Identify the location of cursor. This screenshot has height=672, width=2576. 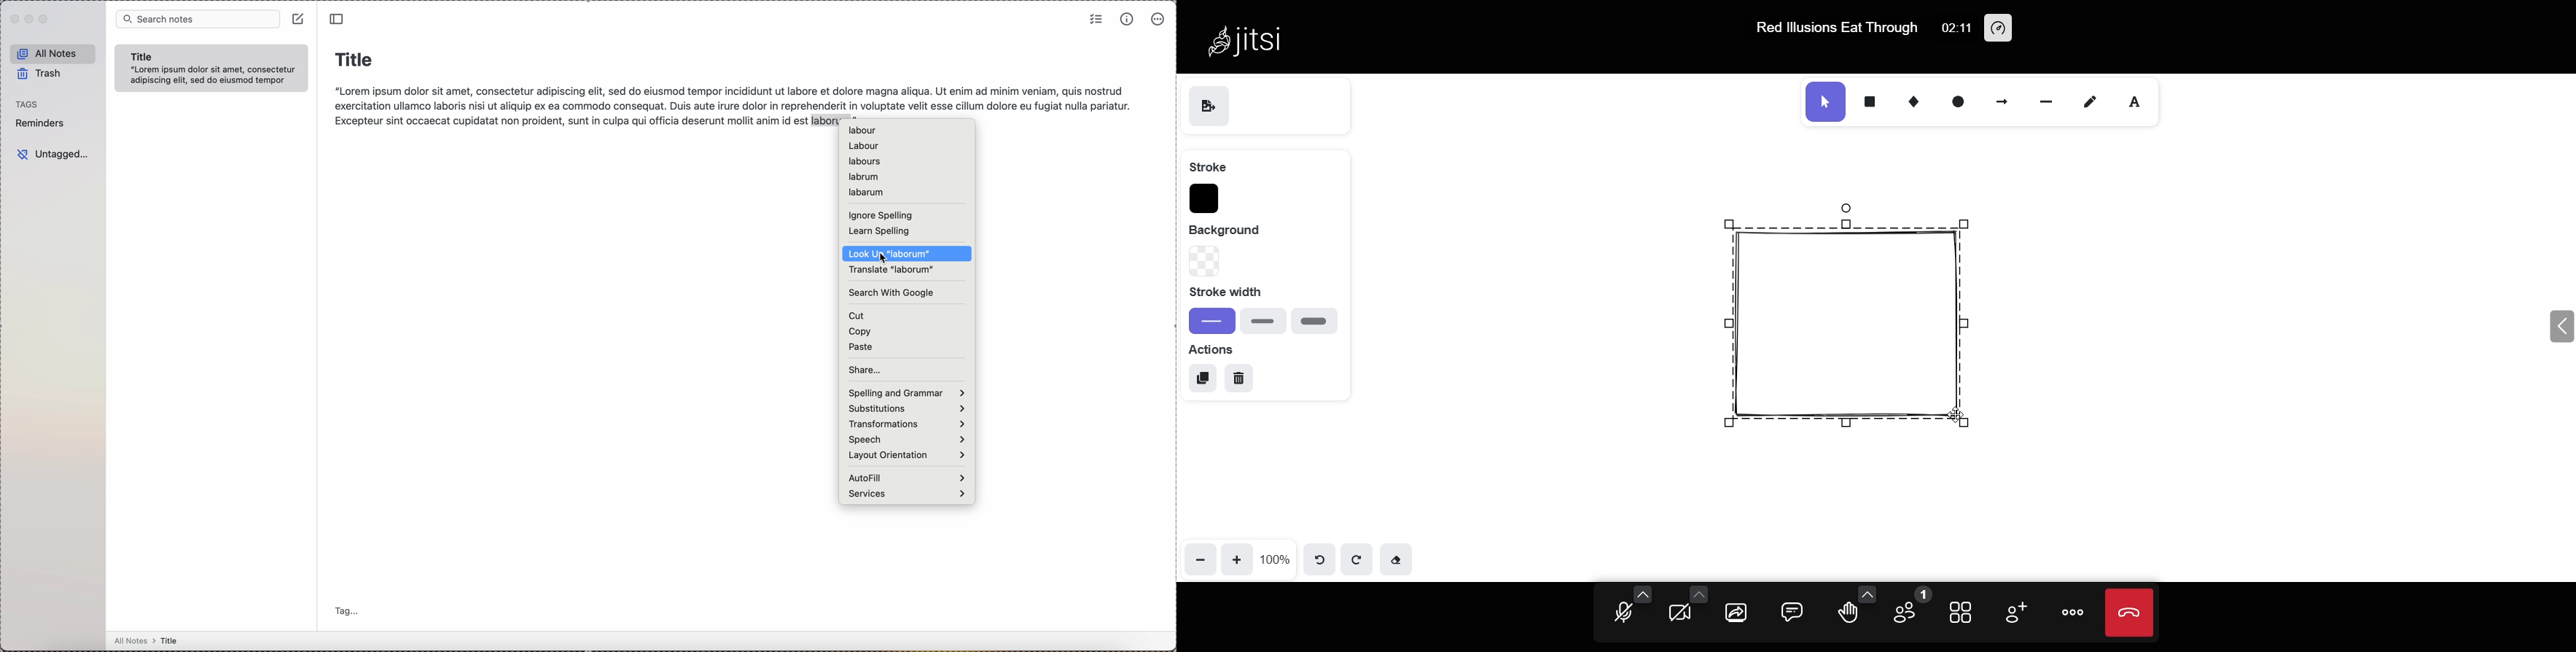
(883, 258).